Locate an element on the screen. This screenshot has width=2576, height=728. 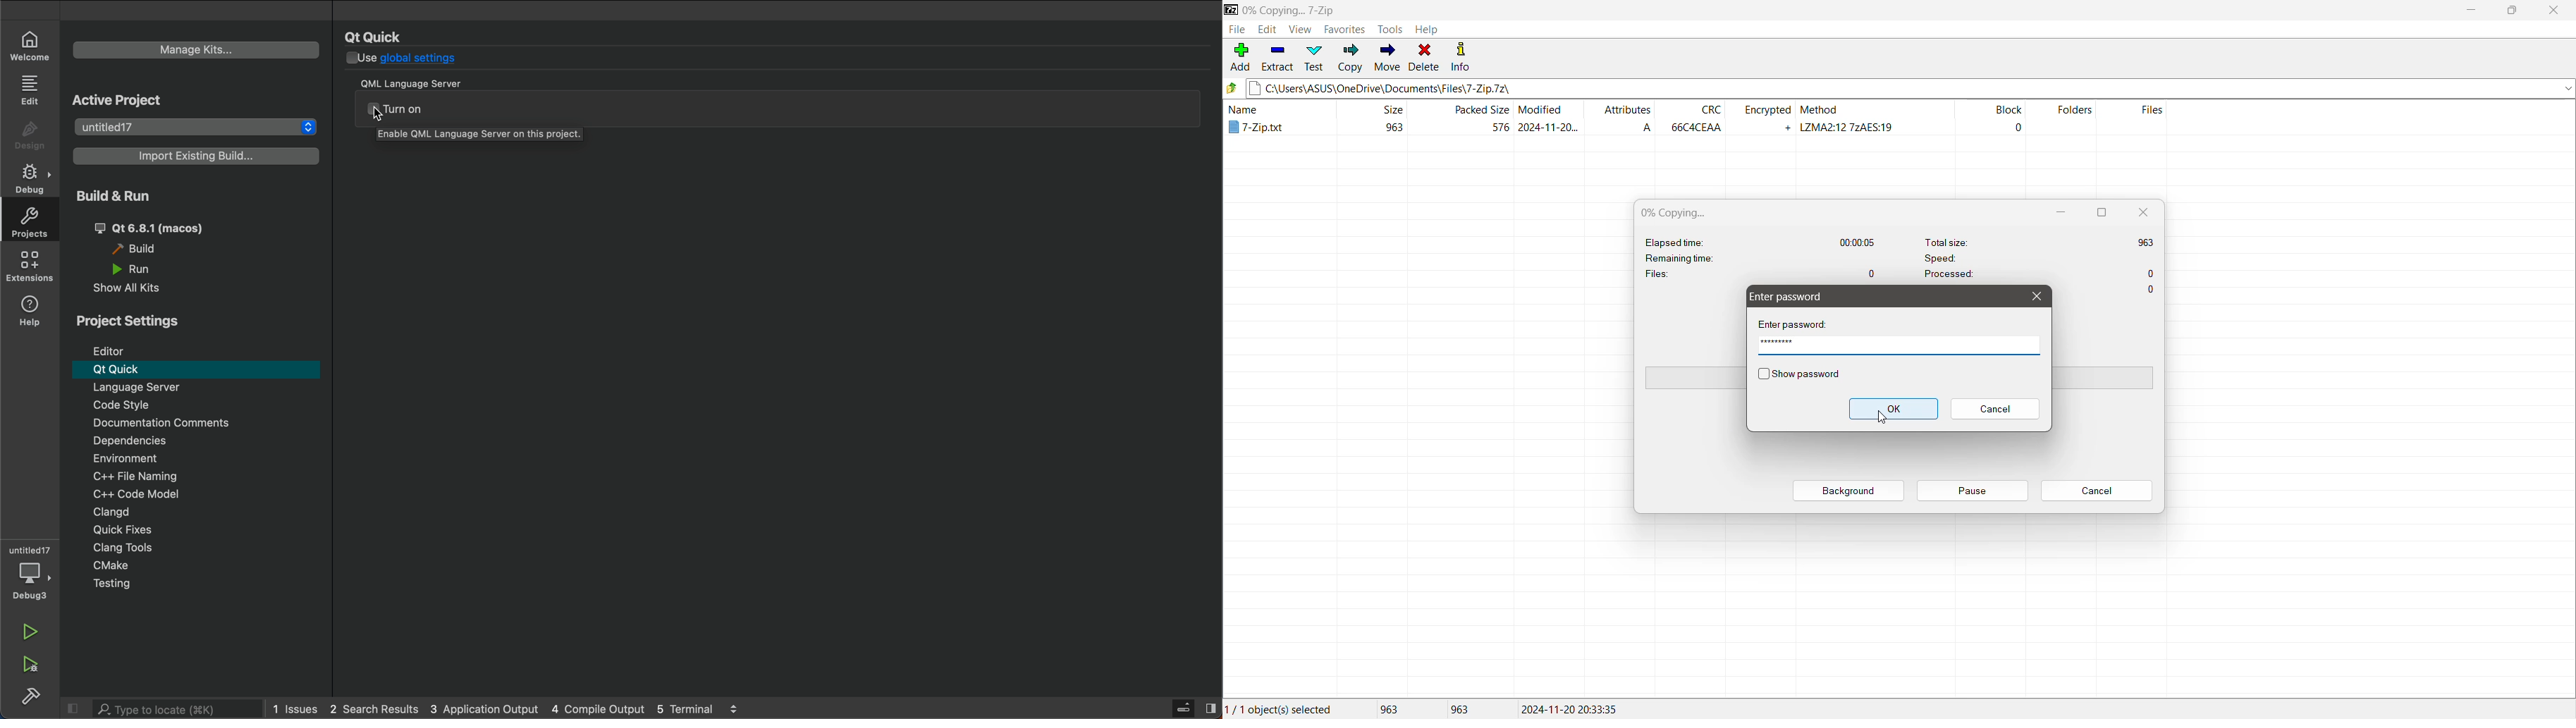
View is located at coordinates (1299, 29).